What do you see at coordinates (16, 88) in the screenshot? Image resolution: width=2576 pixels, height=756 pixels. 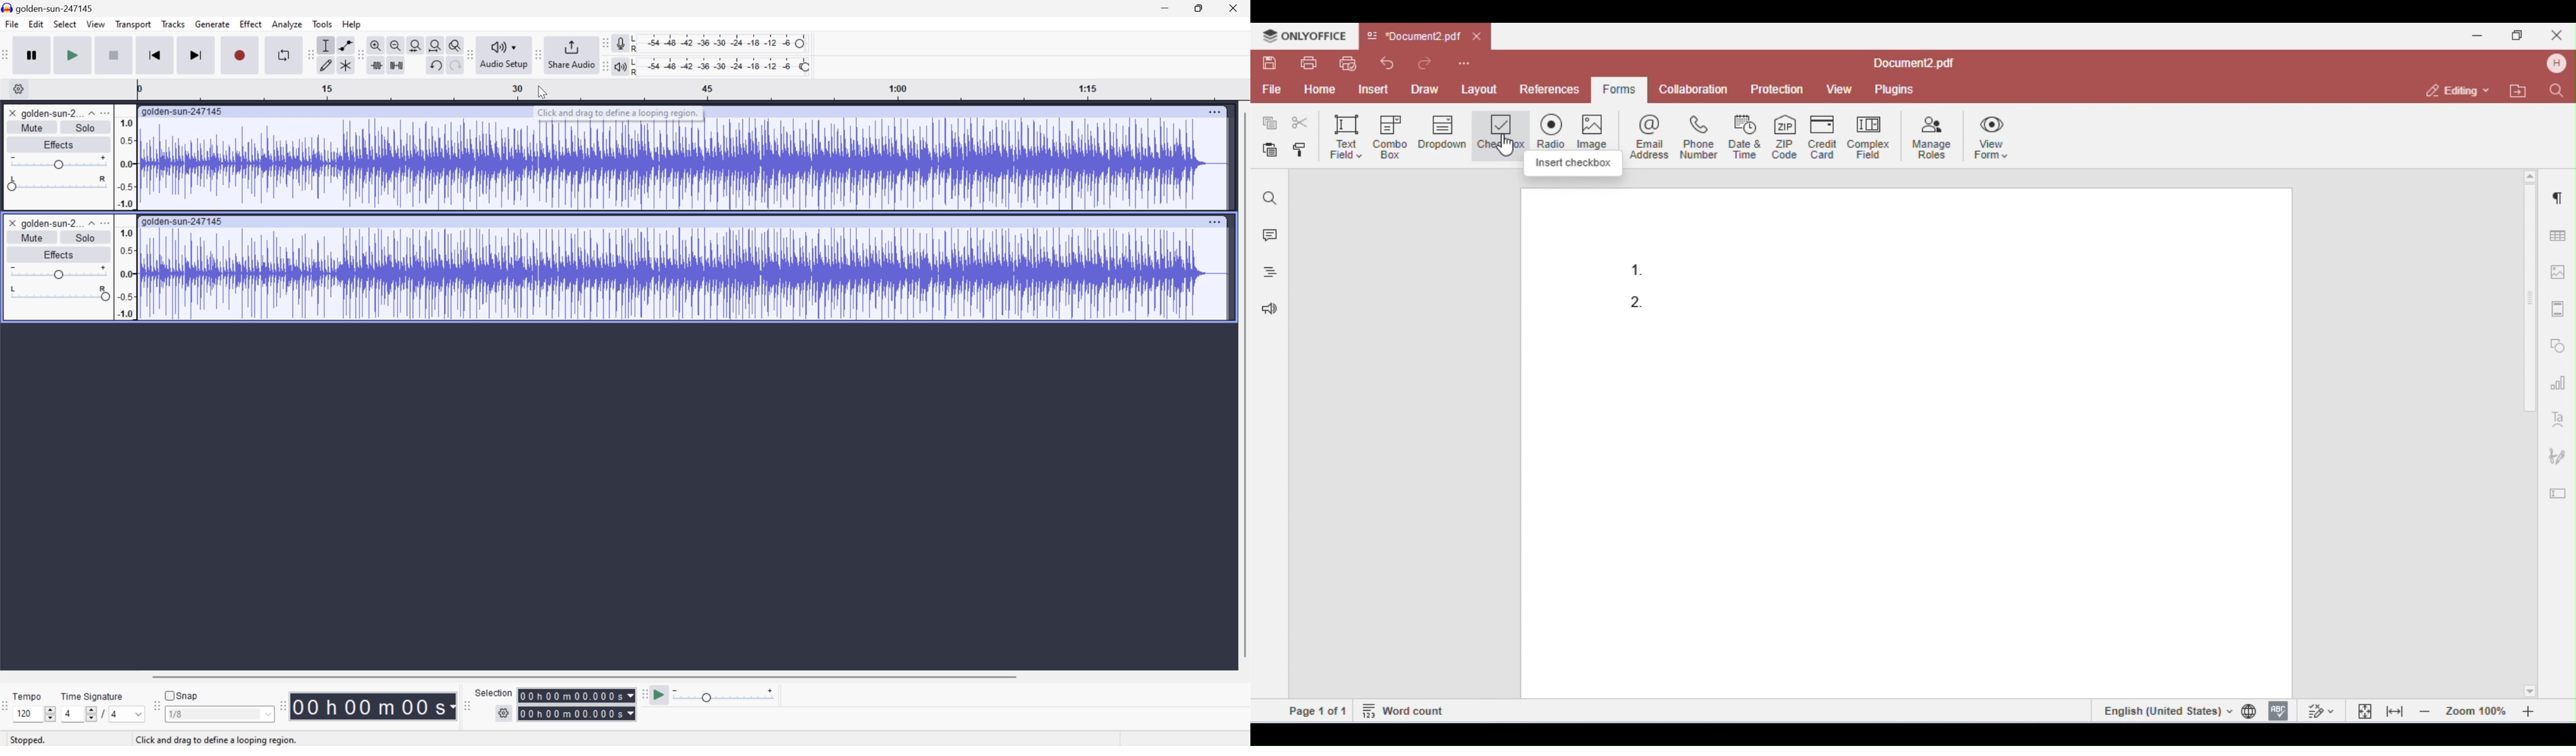 I see `Settings` at bounding box center [16, 88].